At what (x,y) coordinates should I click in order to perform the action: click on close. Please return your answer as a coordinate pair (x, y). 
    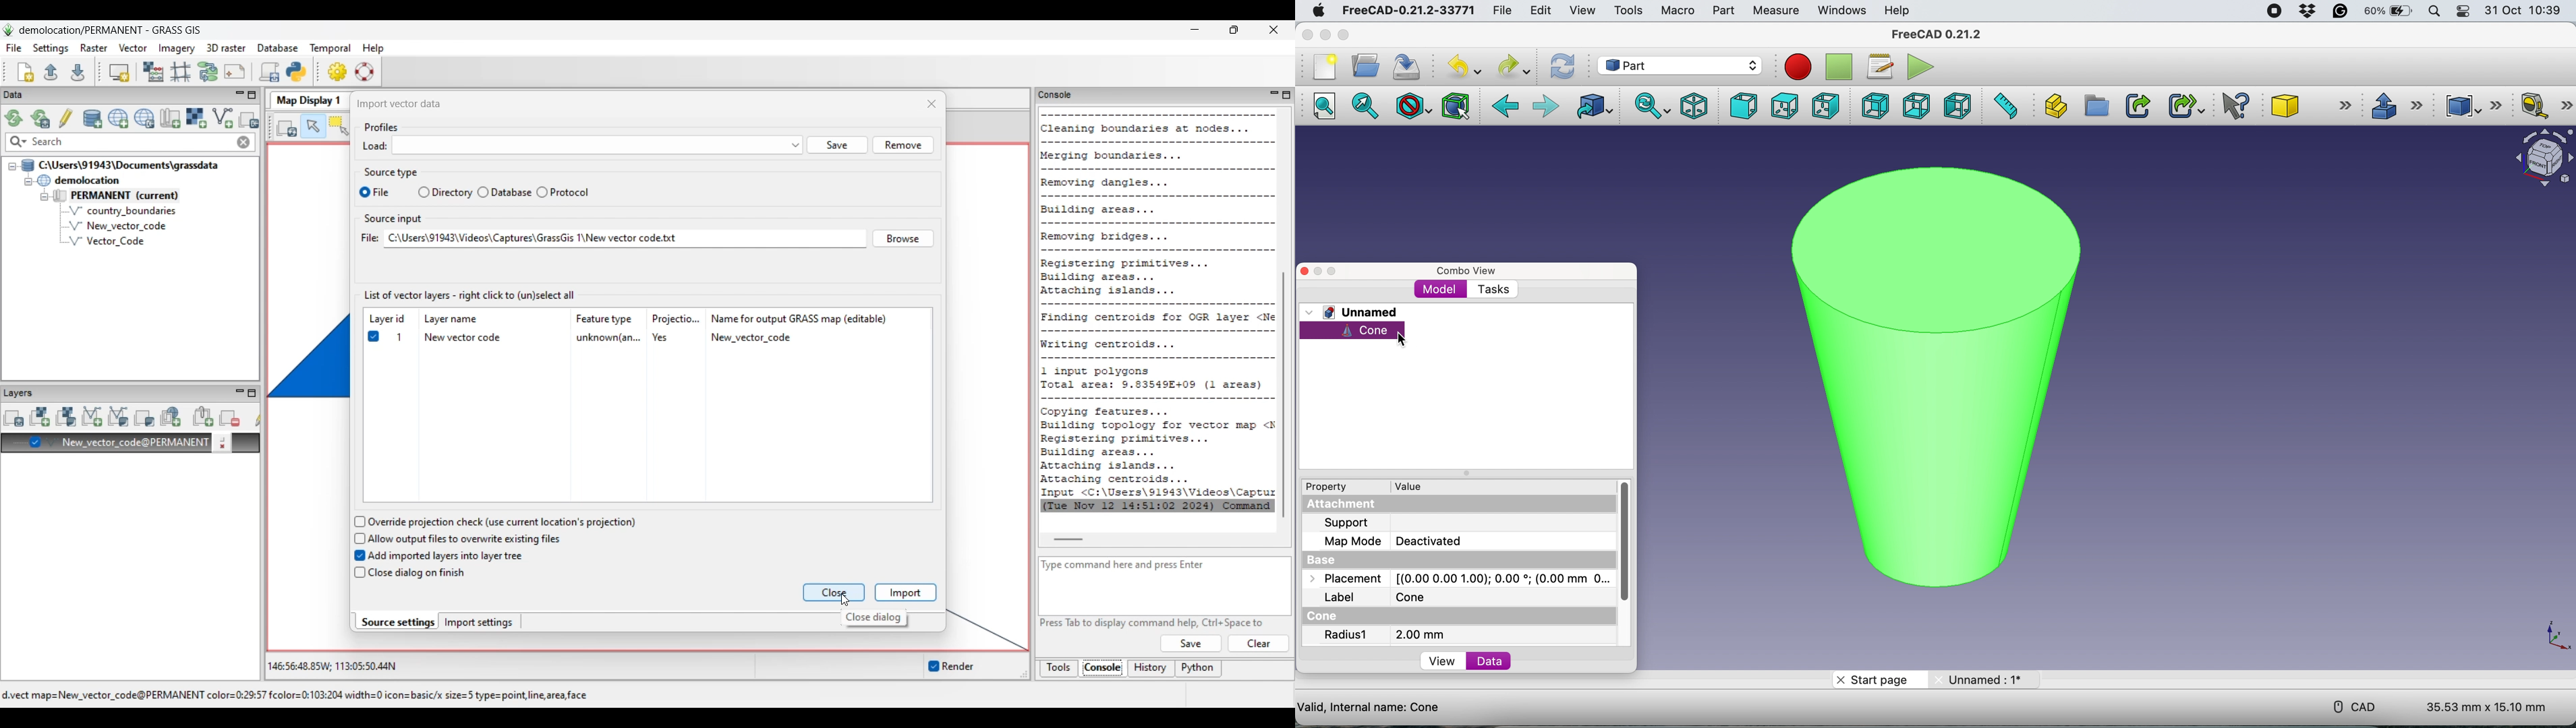
    Looking at the image, I should click on (1305, 271).